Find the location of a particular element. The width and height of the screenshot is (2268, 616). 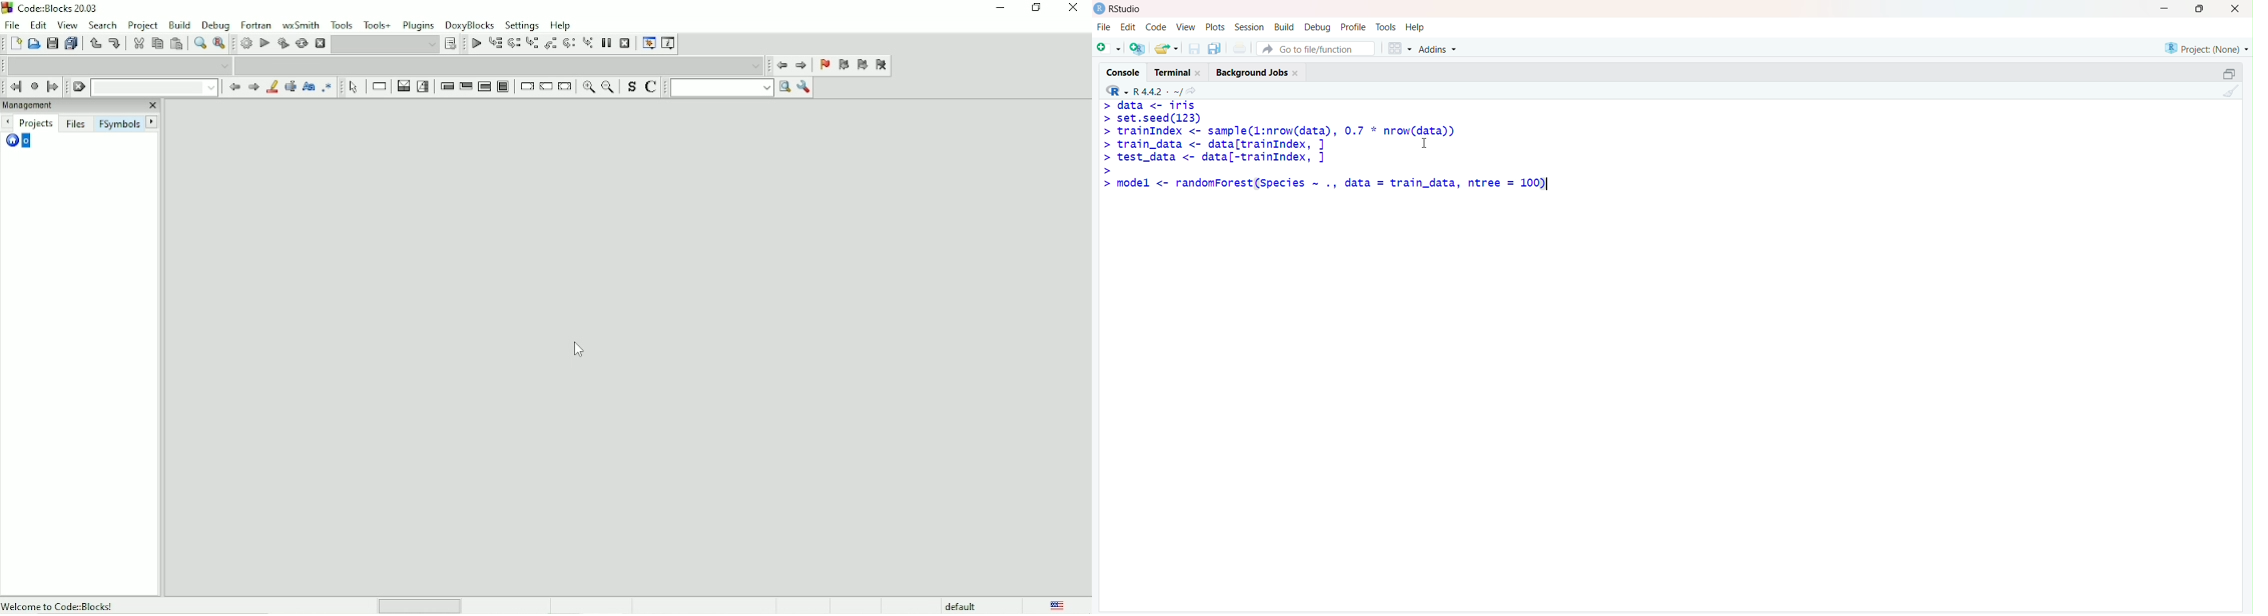

Console is located at coordinates (1125, 70).